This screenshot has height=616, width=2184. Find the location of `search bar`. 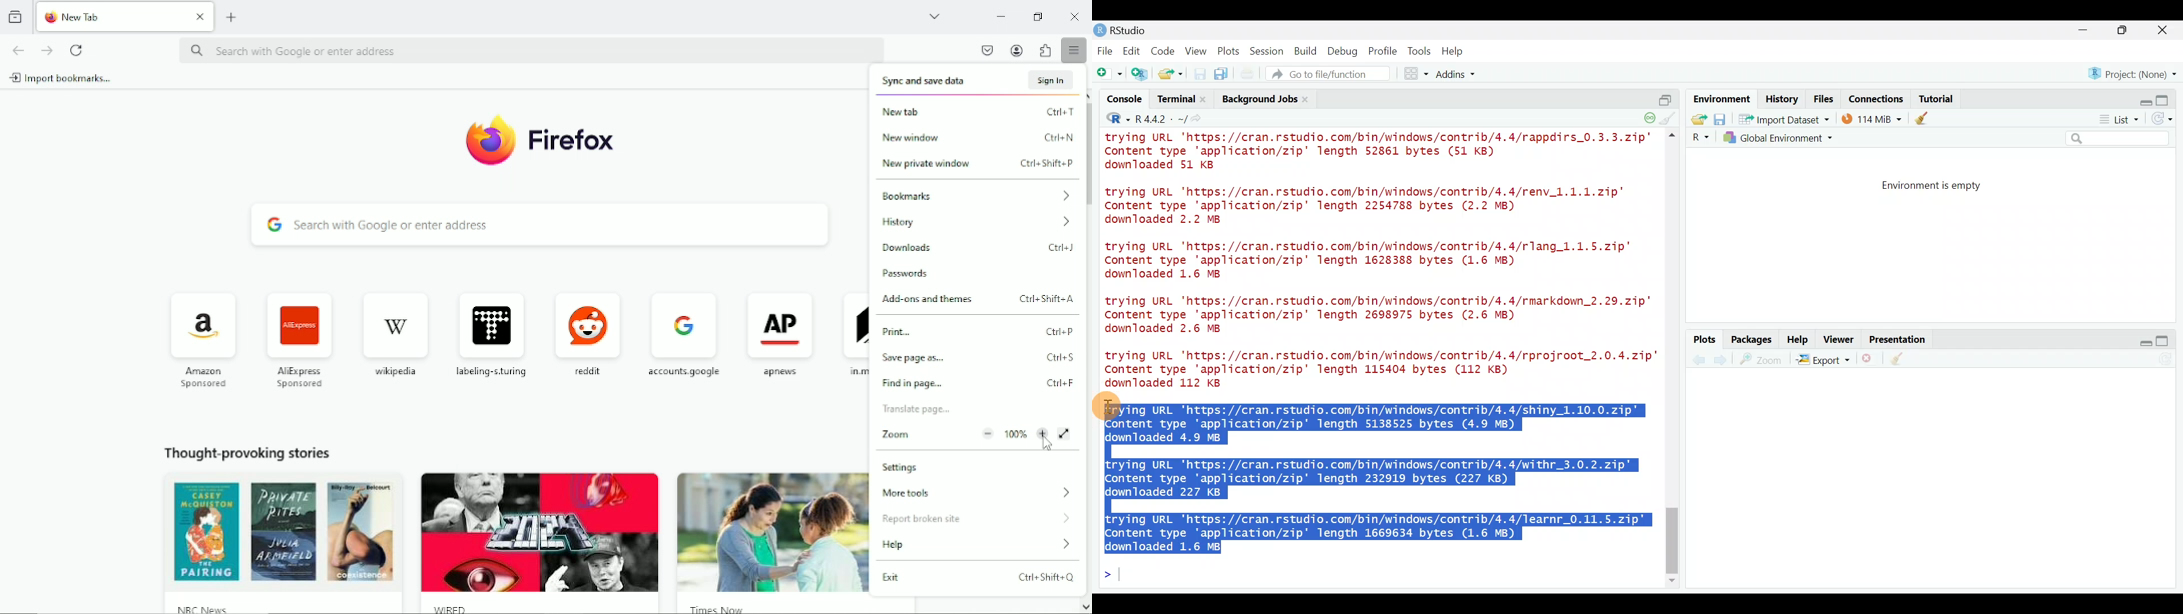

search bar is located at coordinates (537, 50).